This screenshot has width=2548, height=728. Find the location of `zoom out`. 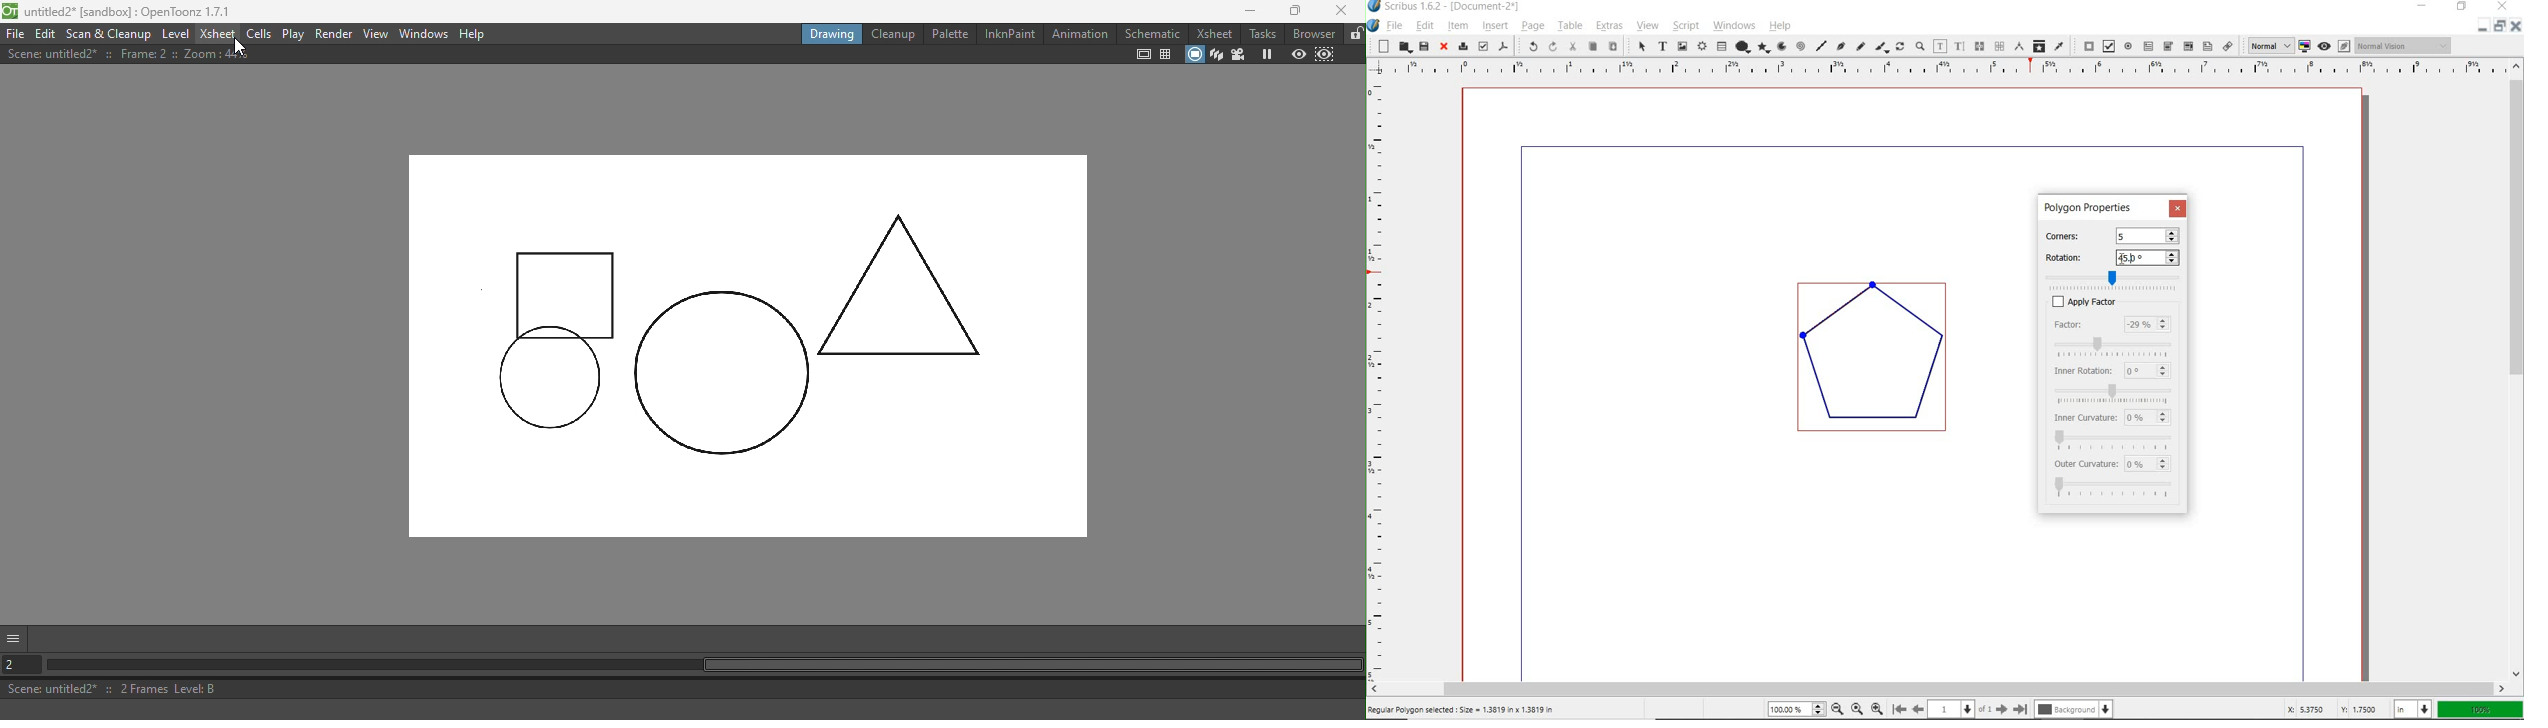

zoom out is located at coordinates (1838, 709).